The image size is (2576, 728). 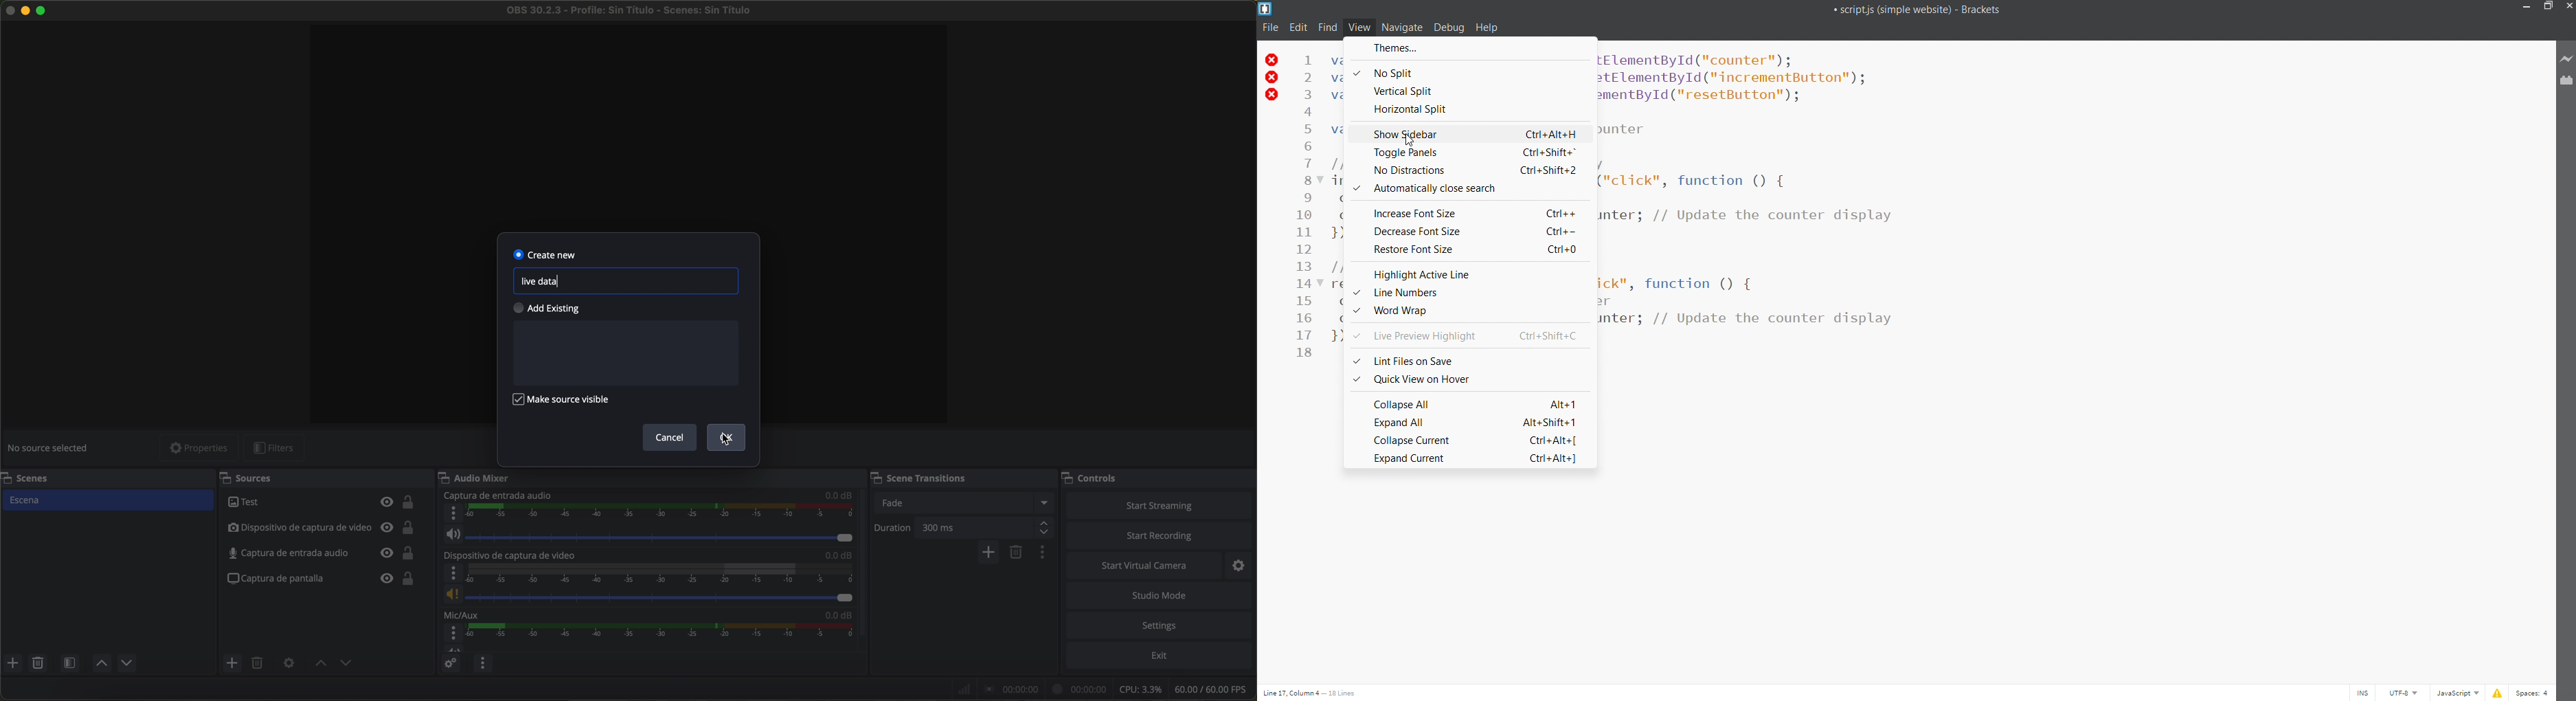 What do you see at coordinates (1017, 553) in the screenshot?
I see `remove selected scene` at bounding box center [1017, 553].